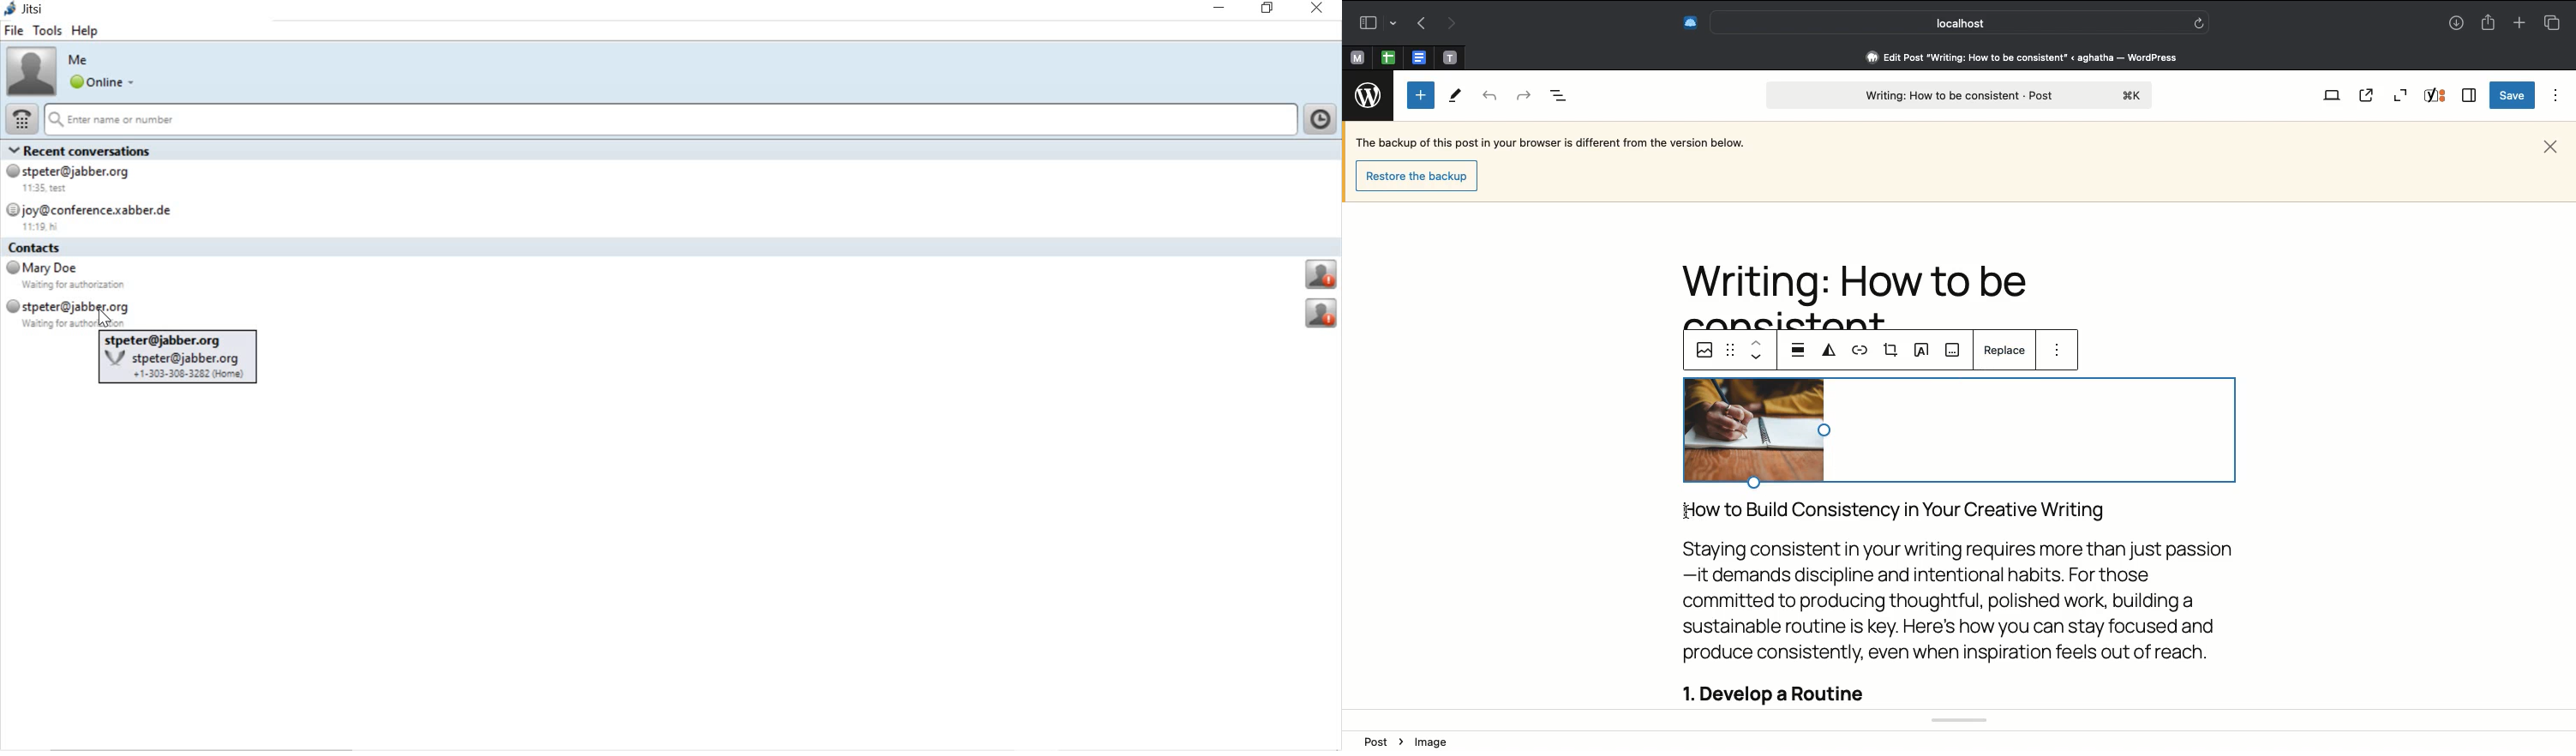 This screenshot has height=756, width=2576. What do you see at coordinates (2470, 94) in the screenshot?
I see `Sidebar` at bounding box center [2470, 94].